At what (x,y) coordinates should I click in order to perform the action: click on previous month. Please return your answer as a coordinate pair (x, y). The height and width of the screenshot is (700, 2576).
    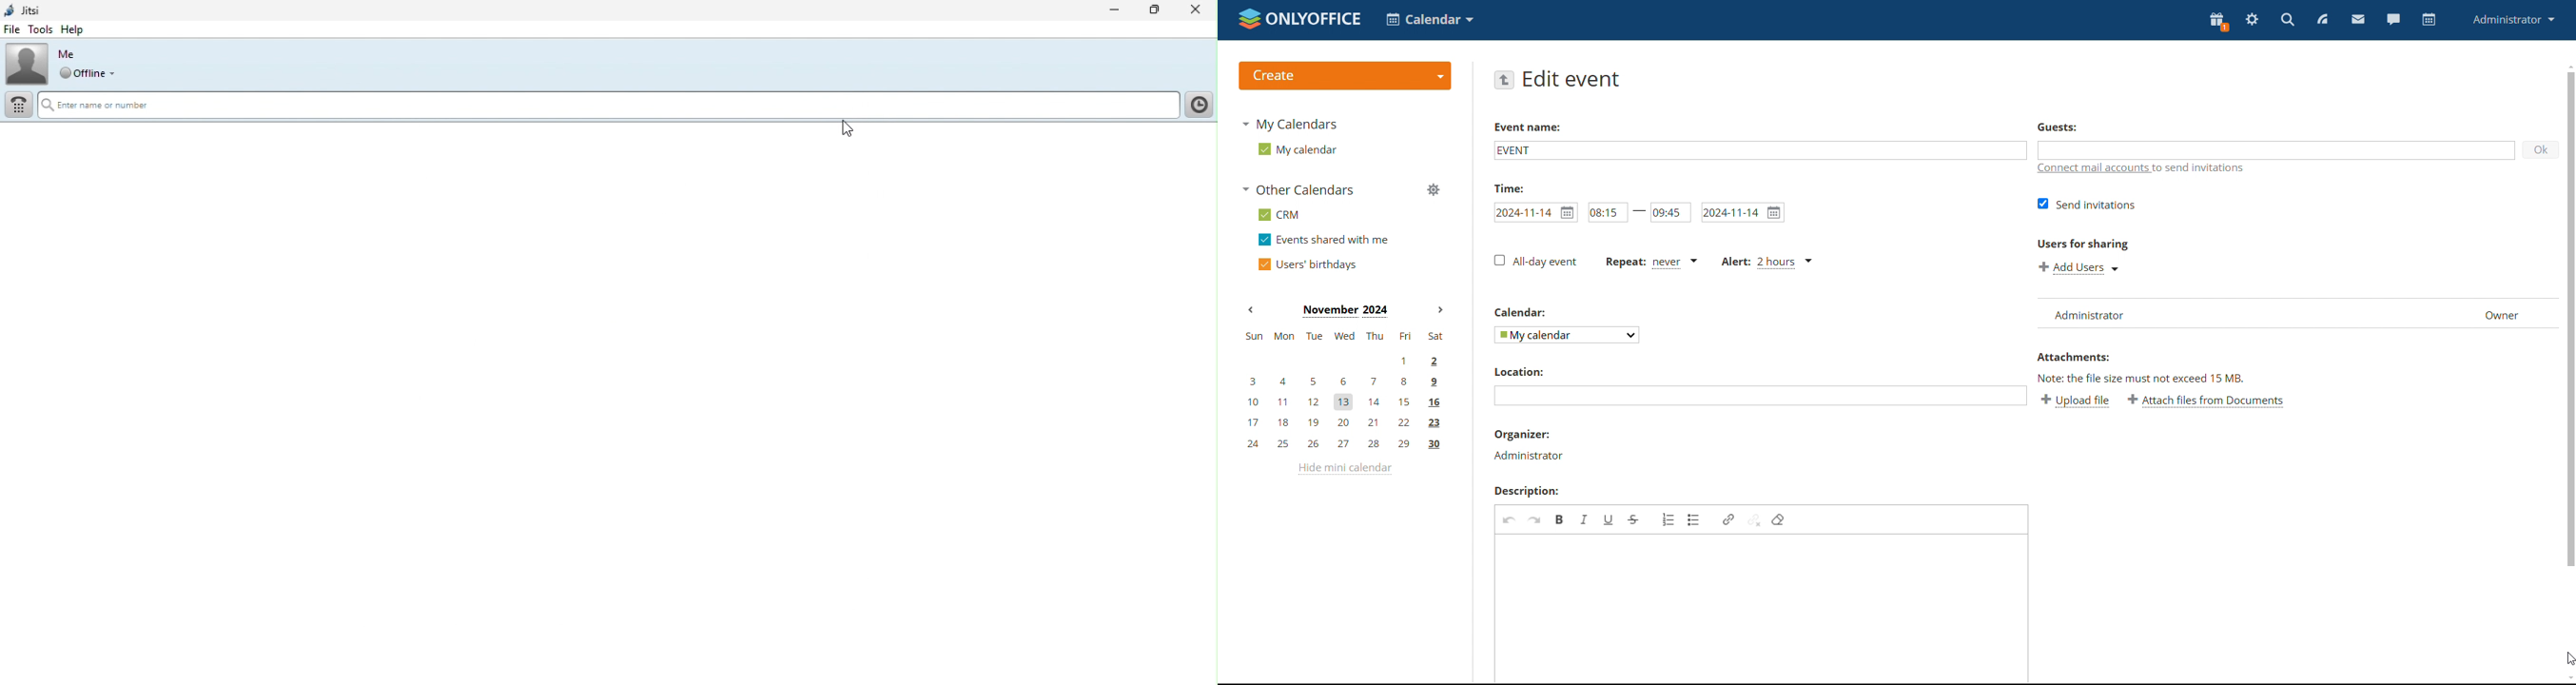
    Looking at the image, I should click on (1251, 309).